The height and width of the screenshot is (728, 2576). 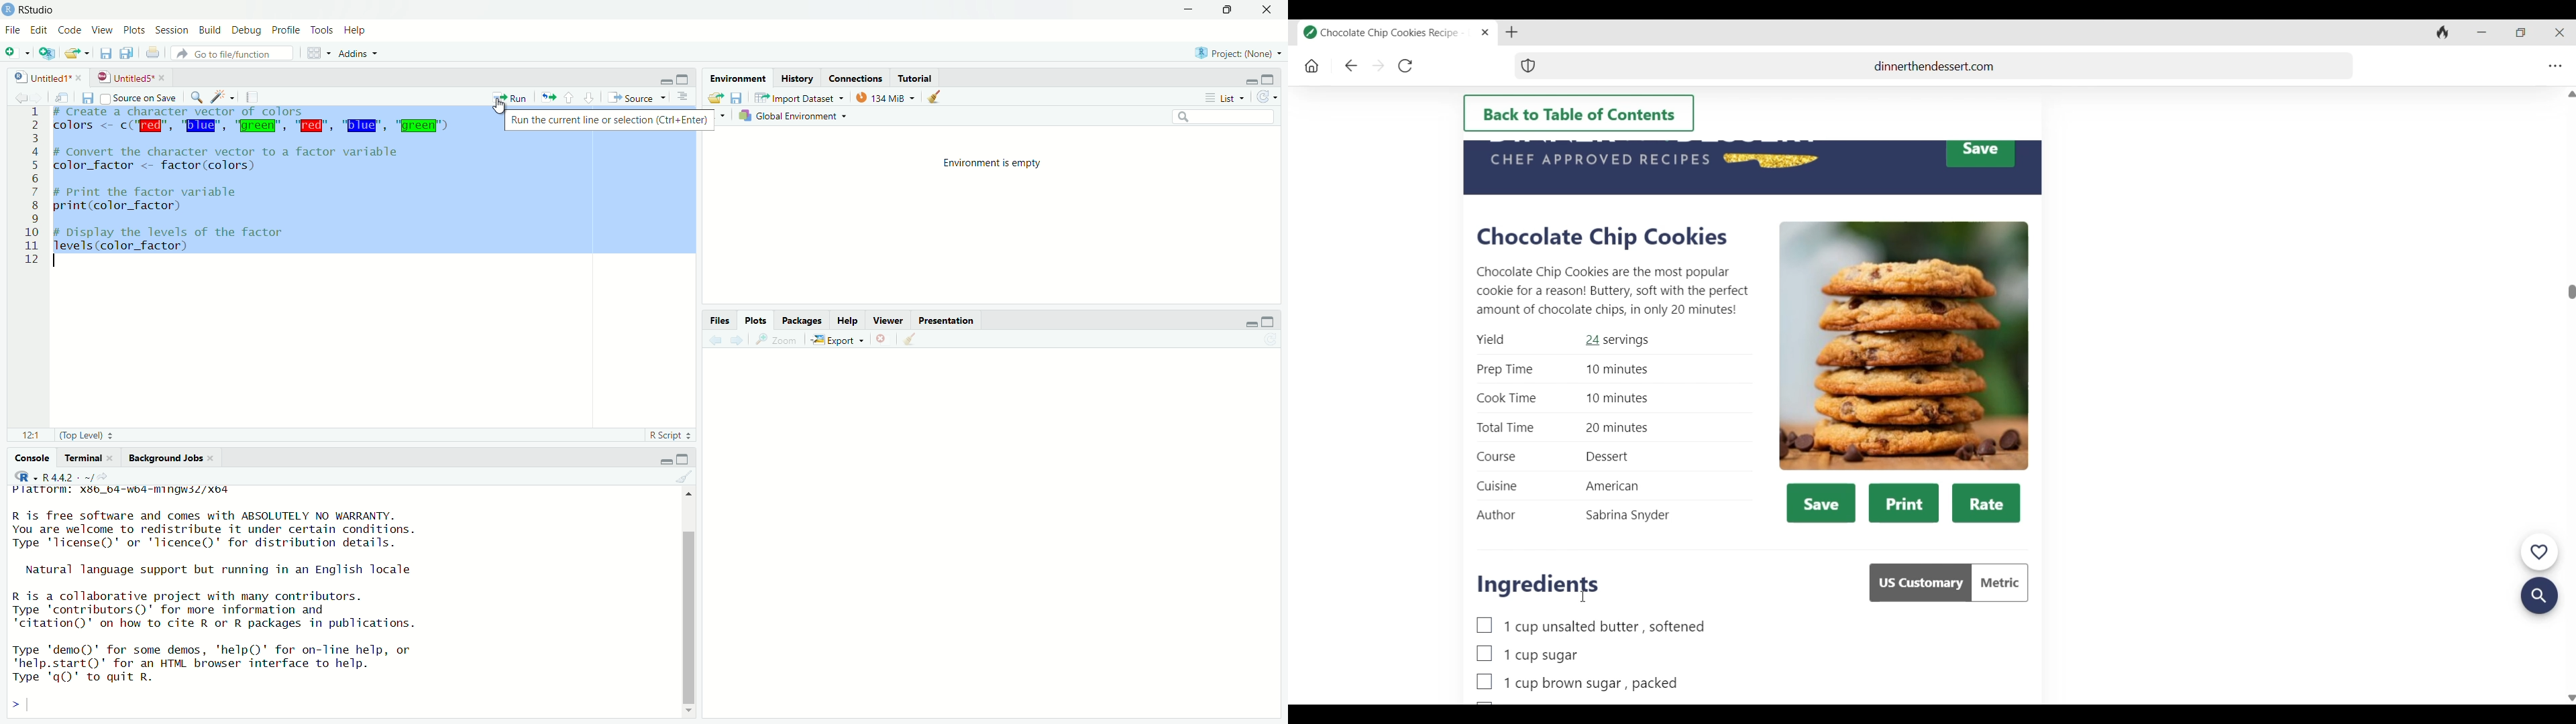 I want to click on logo, so click(x=8, y=10).